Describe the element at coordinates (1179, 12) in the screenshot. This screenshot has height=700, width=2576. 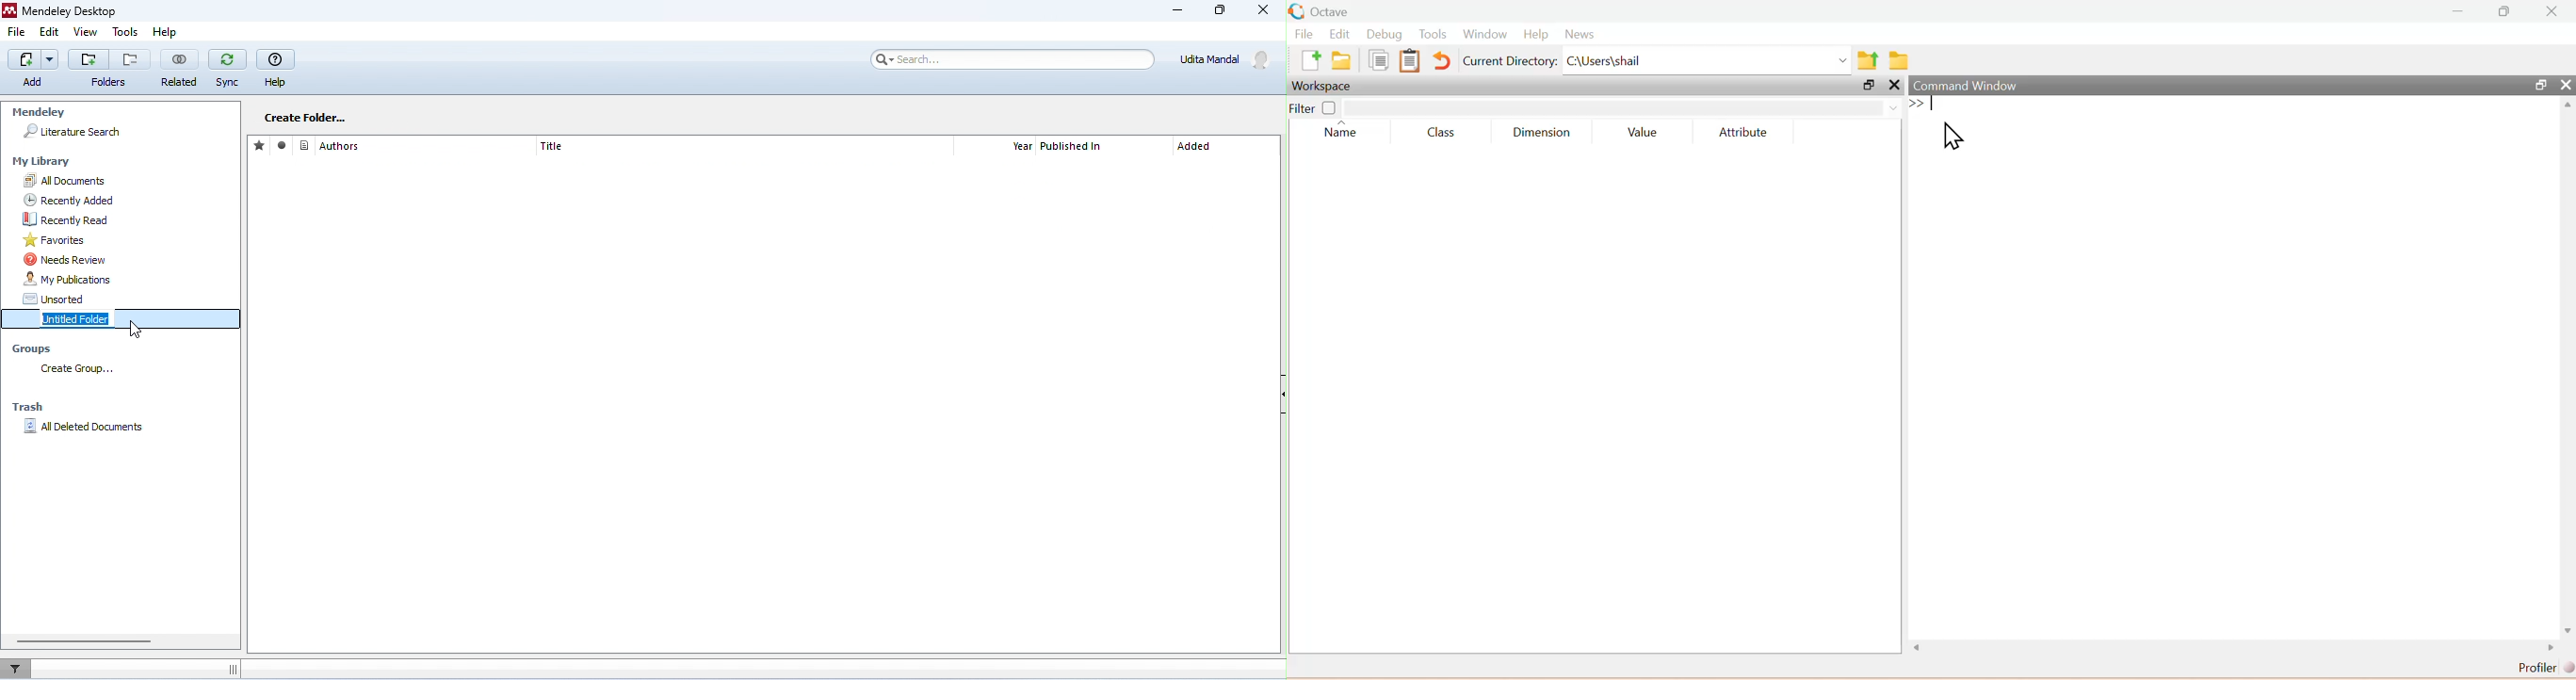
I see `minimize` at that location.